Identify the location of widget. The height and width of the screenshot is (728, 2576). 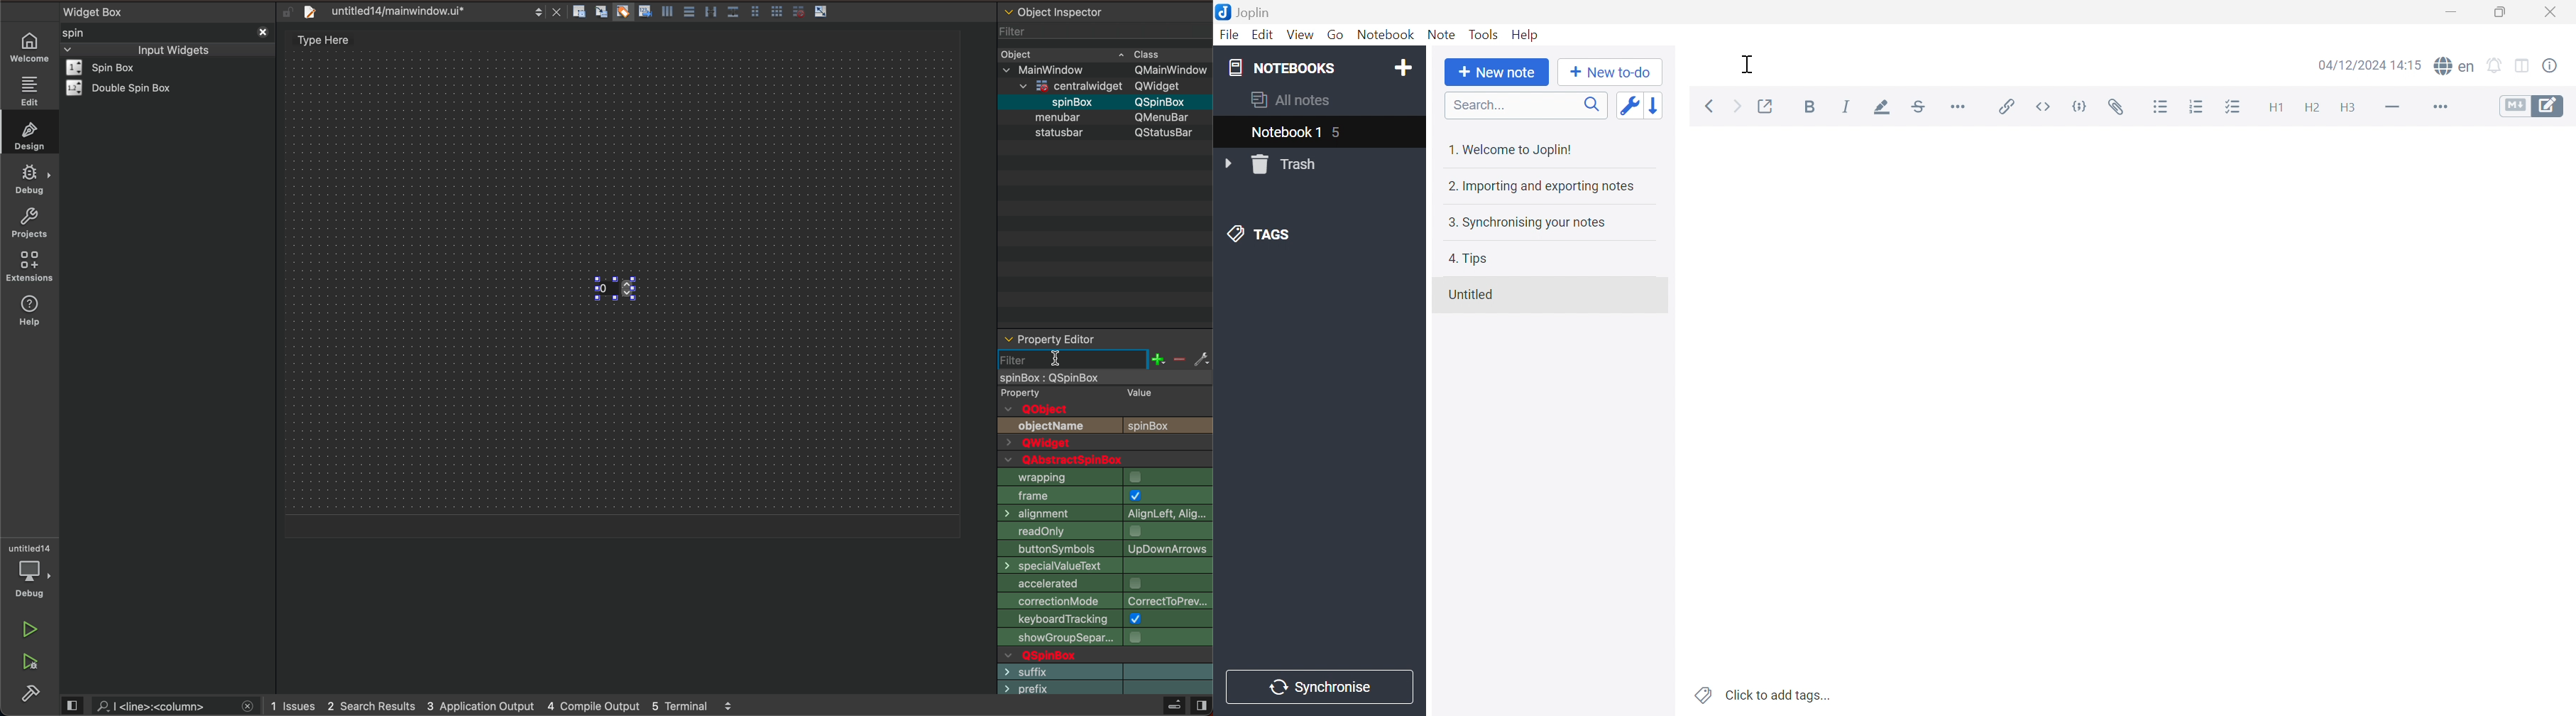
(114, 67).